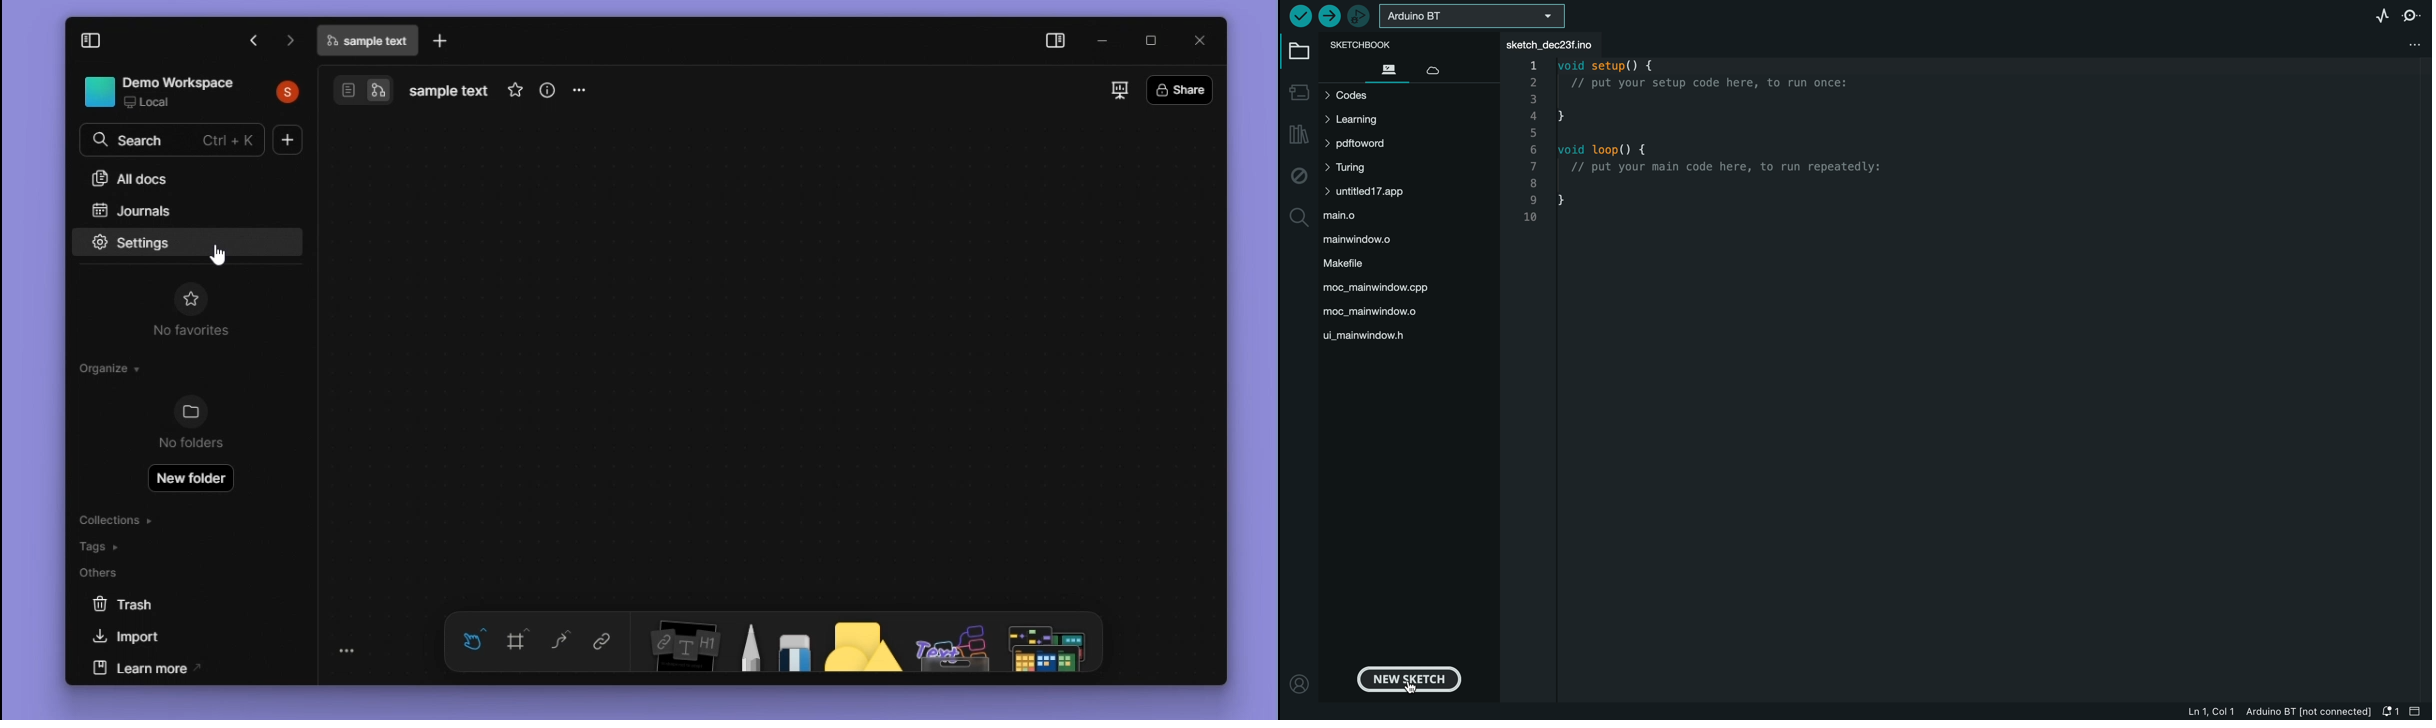 This screenshot has height=728, width=2436. Describe the element at coordinates (147, 605) in the screenshot. I see `` at that location.